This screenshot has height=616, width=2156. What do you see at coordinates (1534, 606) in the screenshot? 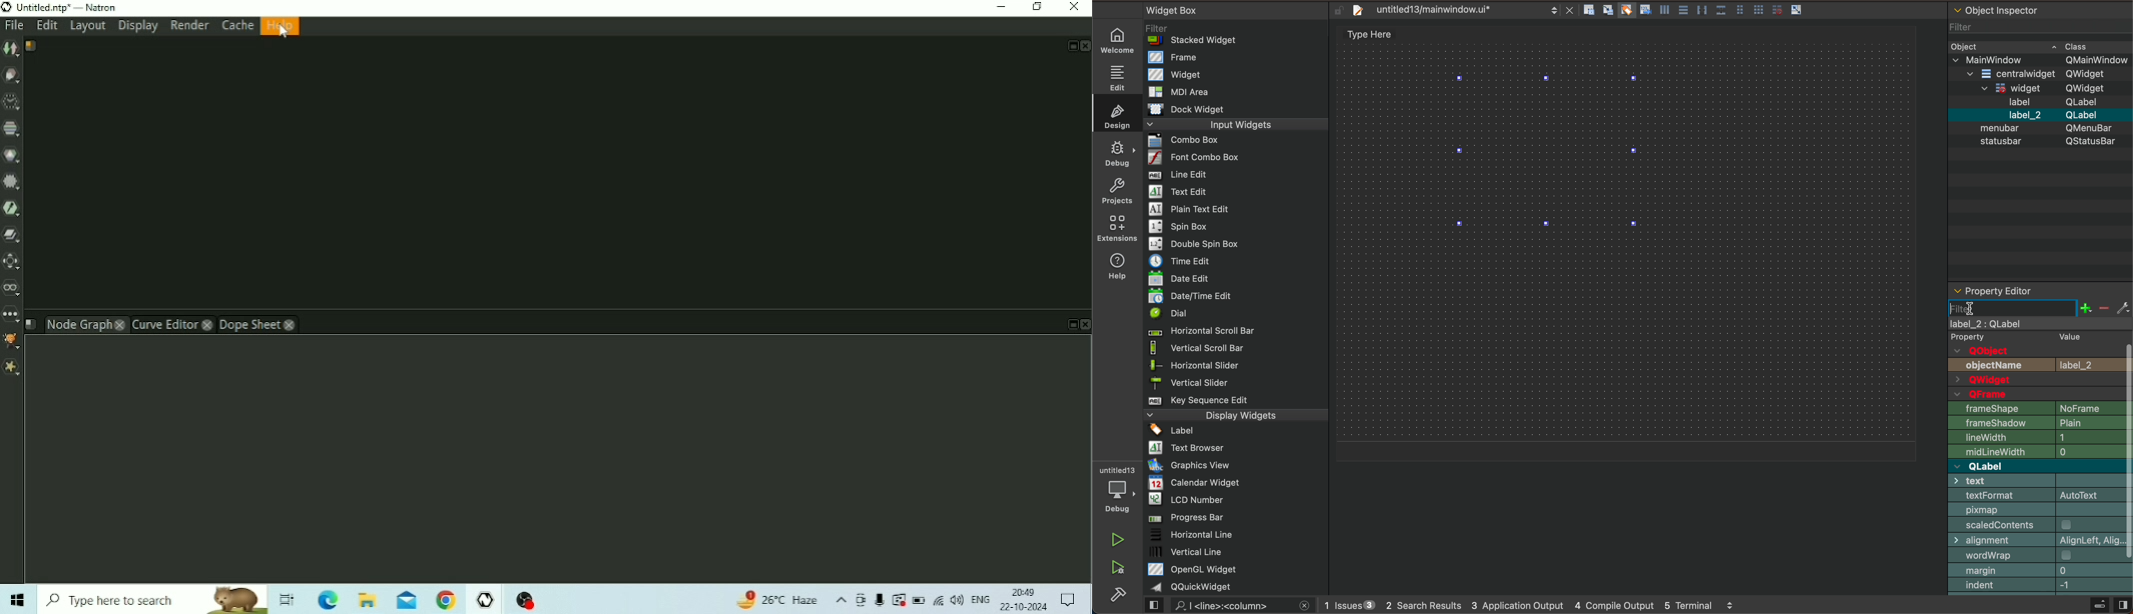
I see `logs` at bounding box center [1534, 606].